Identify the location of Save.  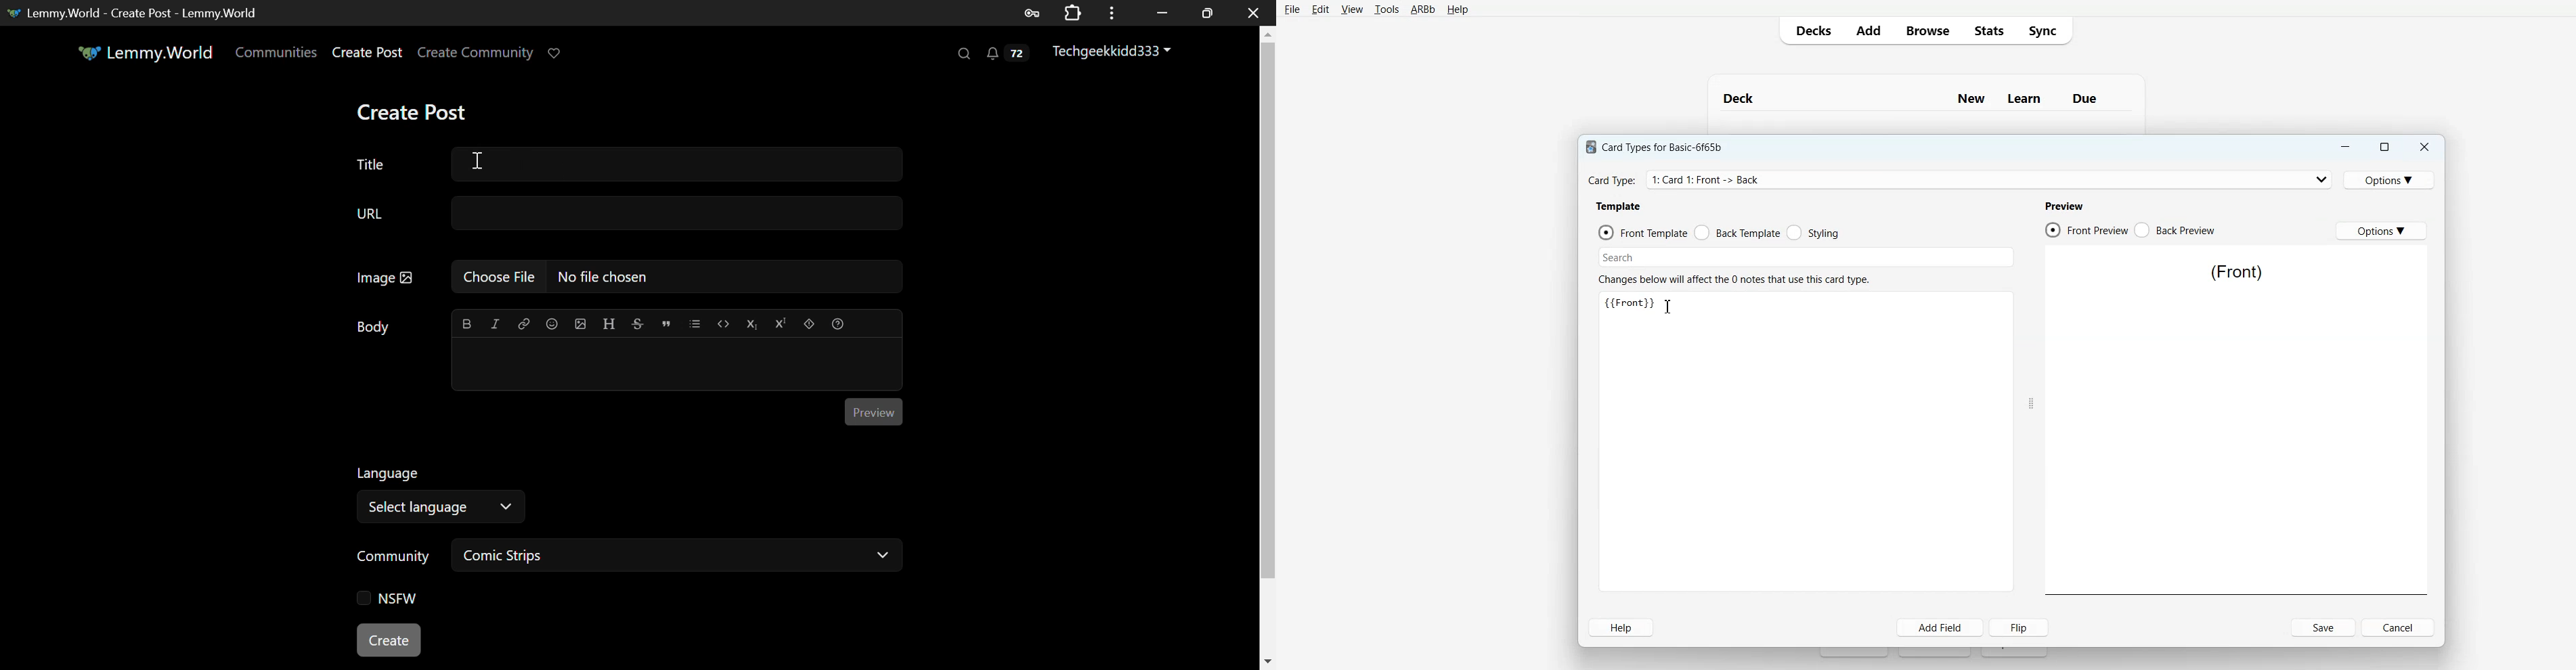
(2323, 627).